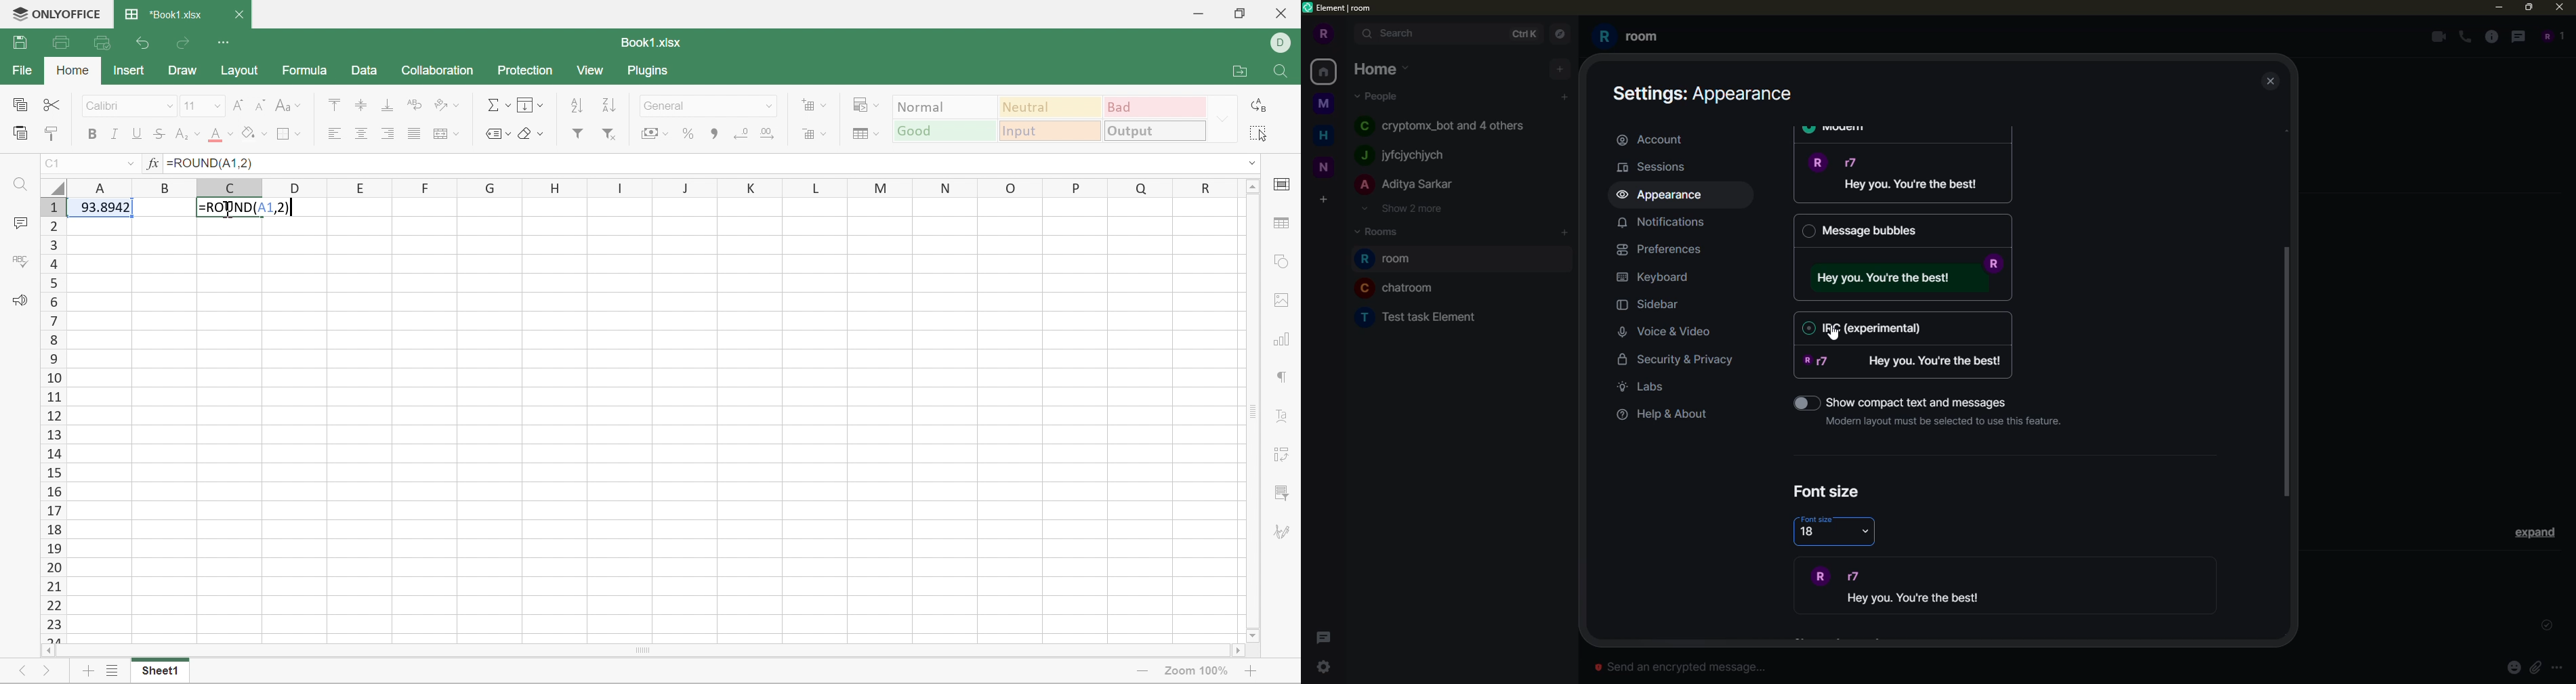  What do you see at coordinates (131, 163) in the screenshot?
I see `Drop Down` at bounding box center [131, 163].